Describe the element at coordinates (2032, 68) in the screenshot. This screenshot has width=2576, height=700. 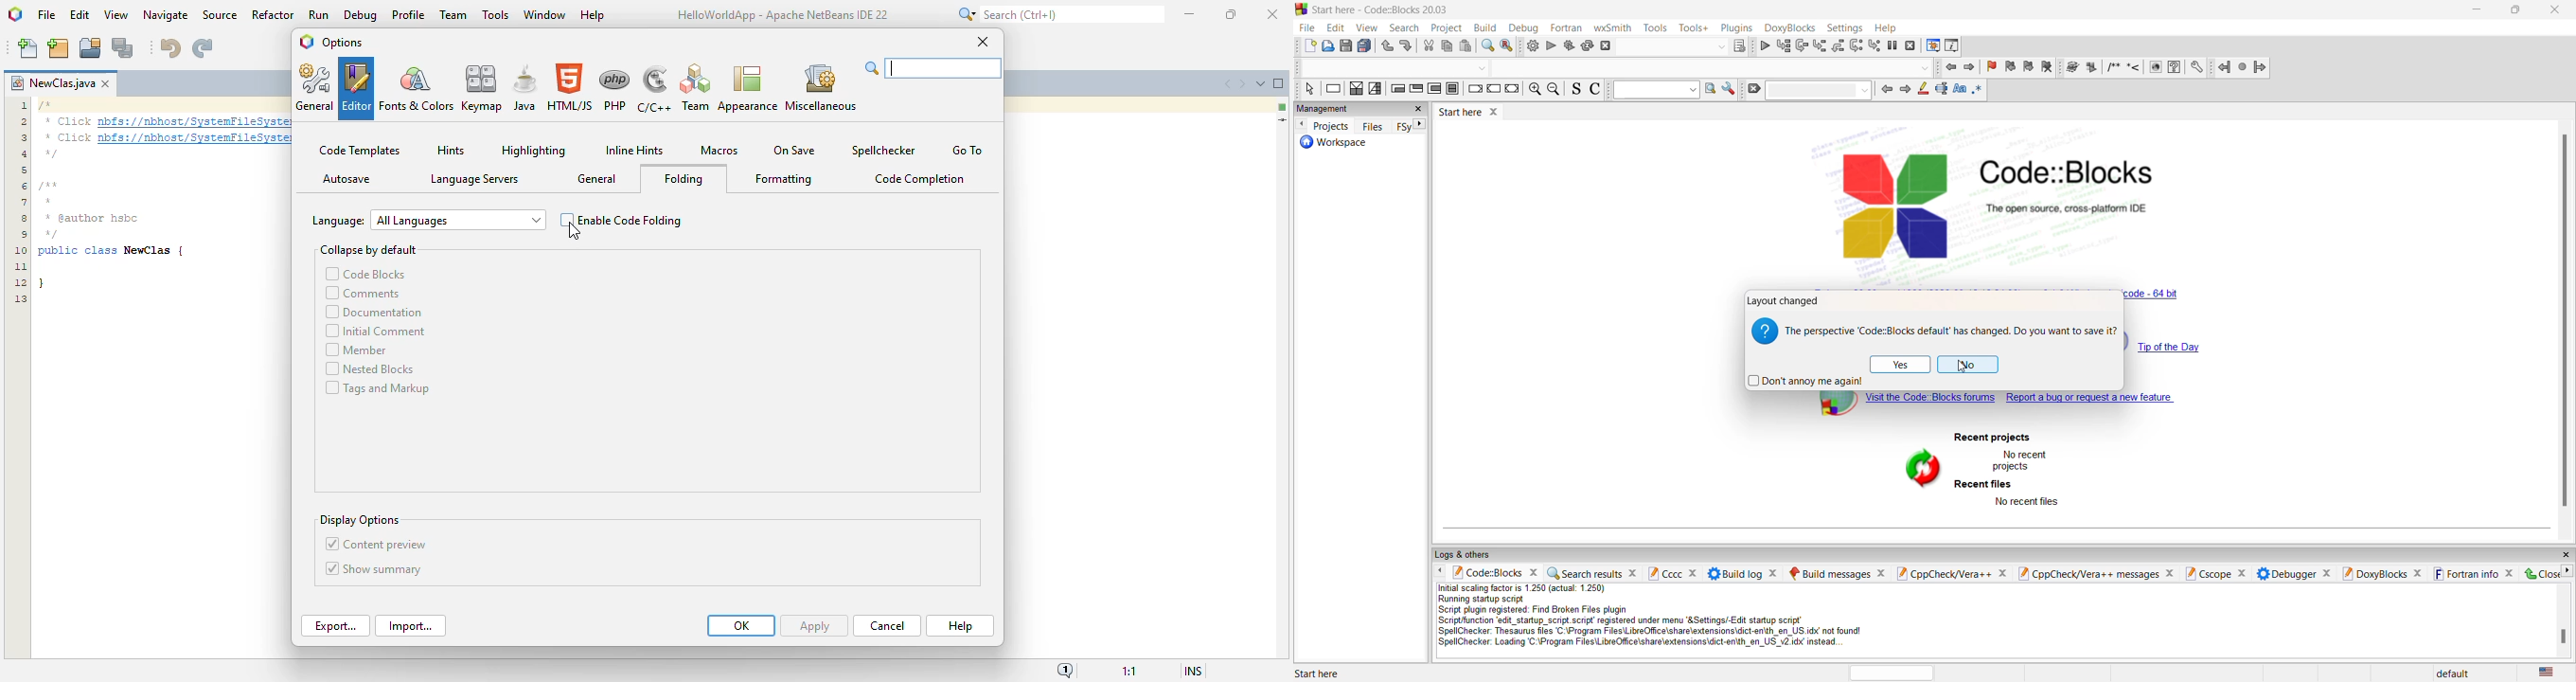
I see `next bookmark` at that location.